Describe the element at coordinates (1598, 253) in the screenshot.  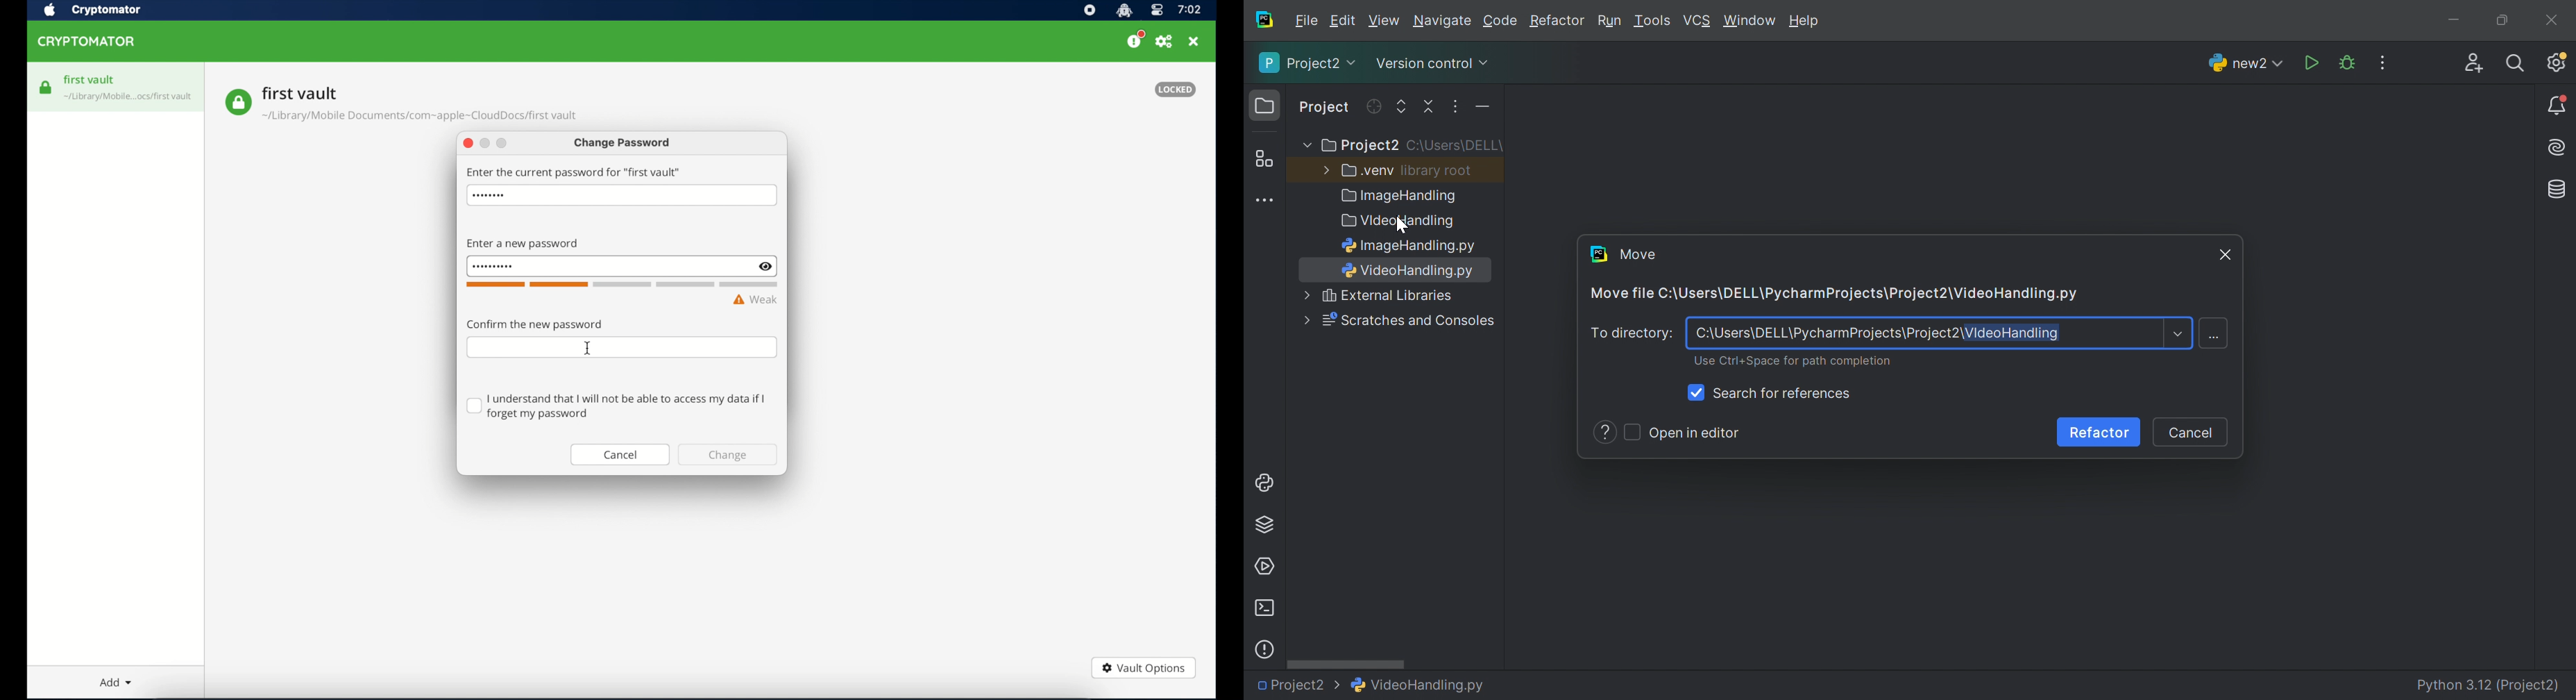
I see `PyCharm icon` at that location.